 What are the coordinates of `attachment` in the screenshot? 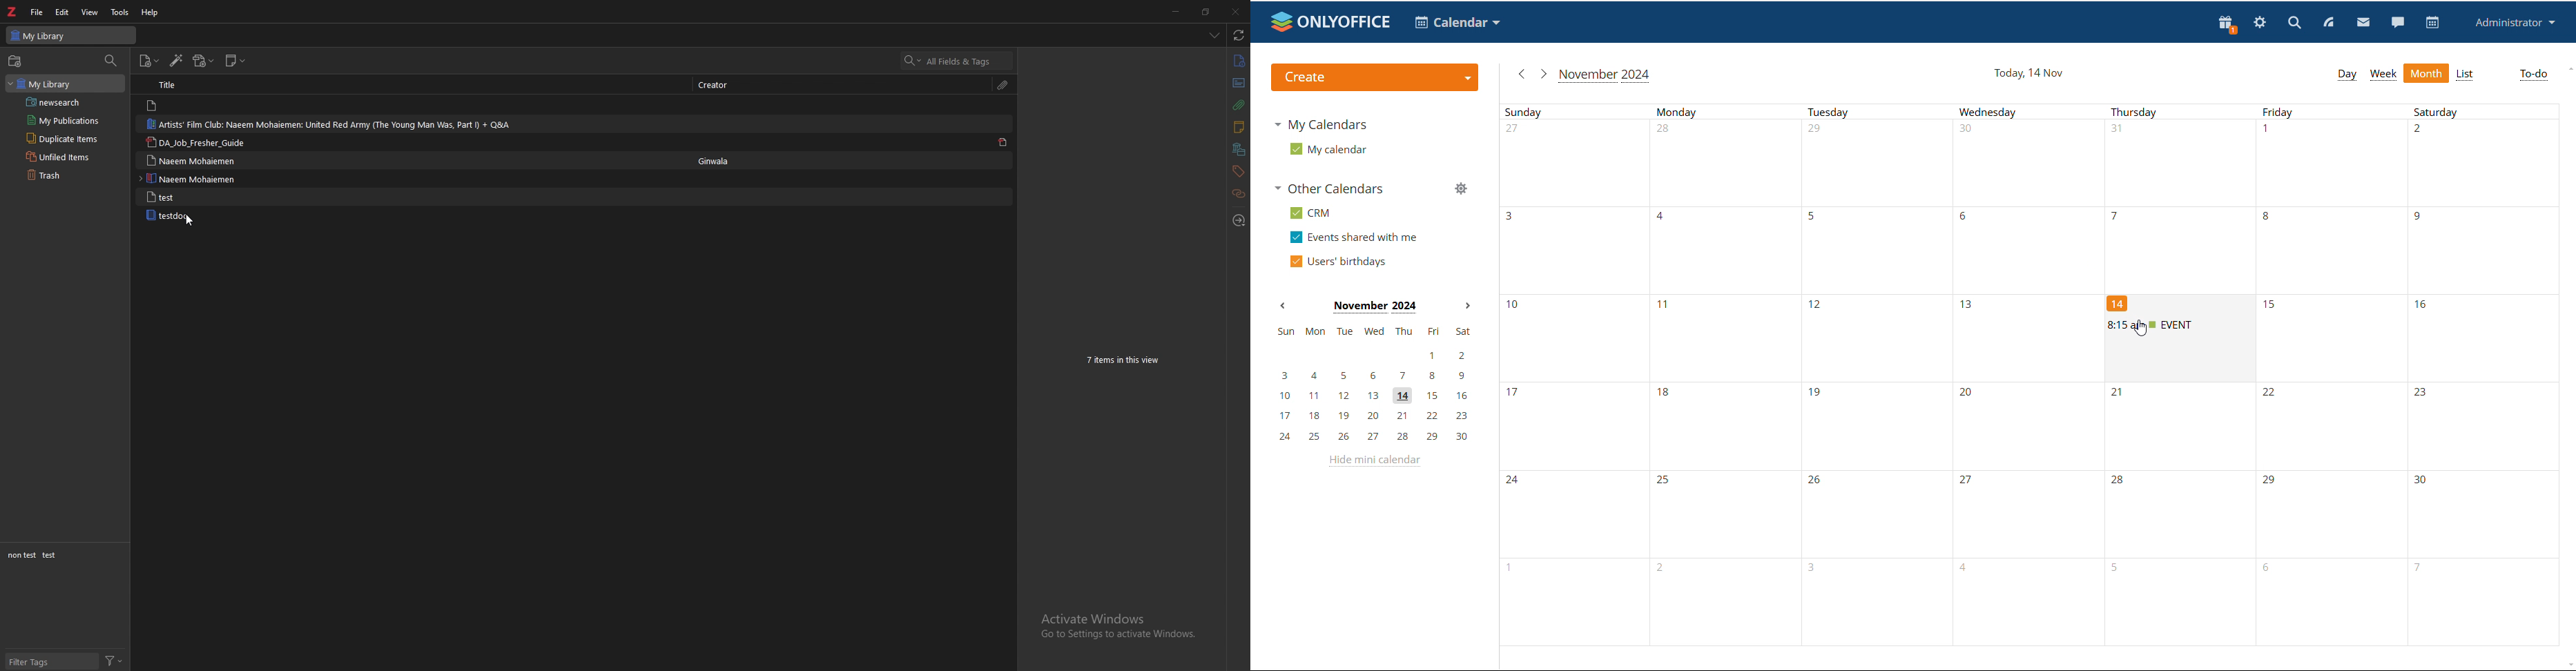 It's located at (1004, 84).